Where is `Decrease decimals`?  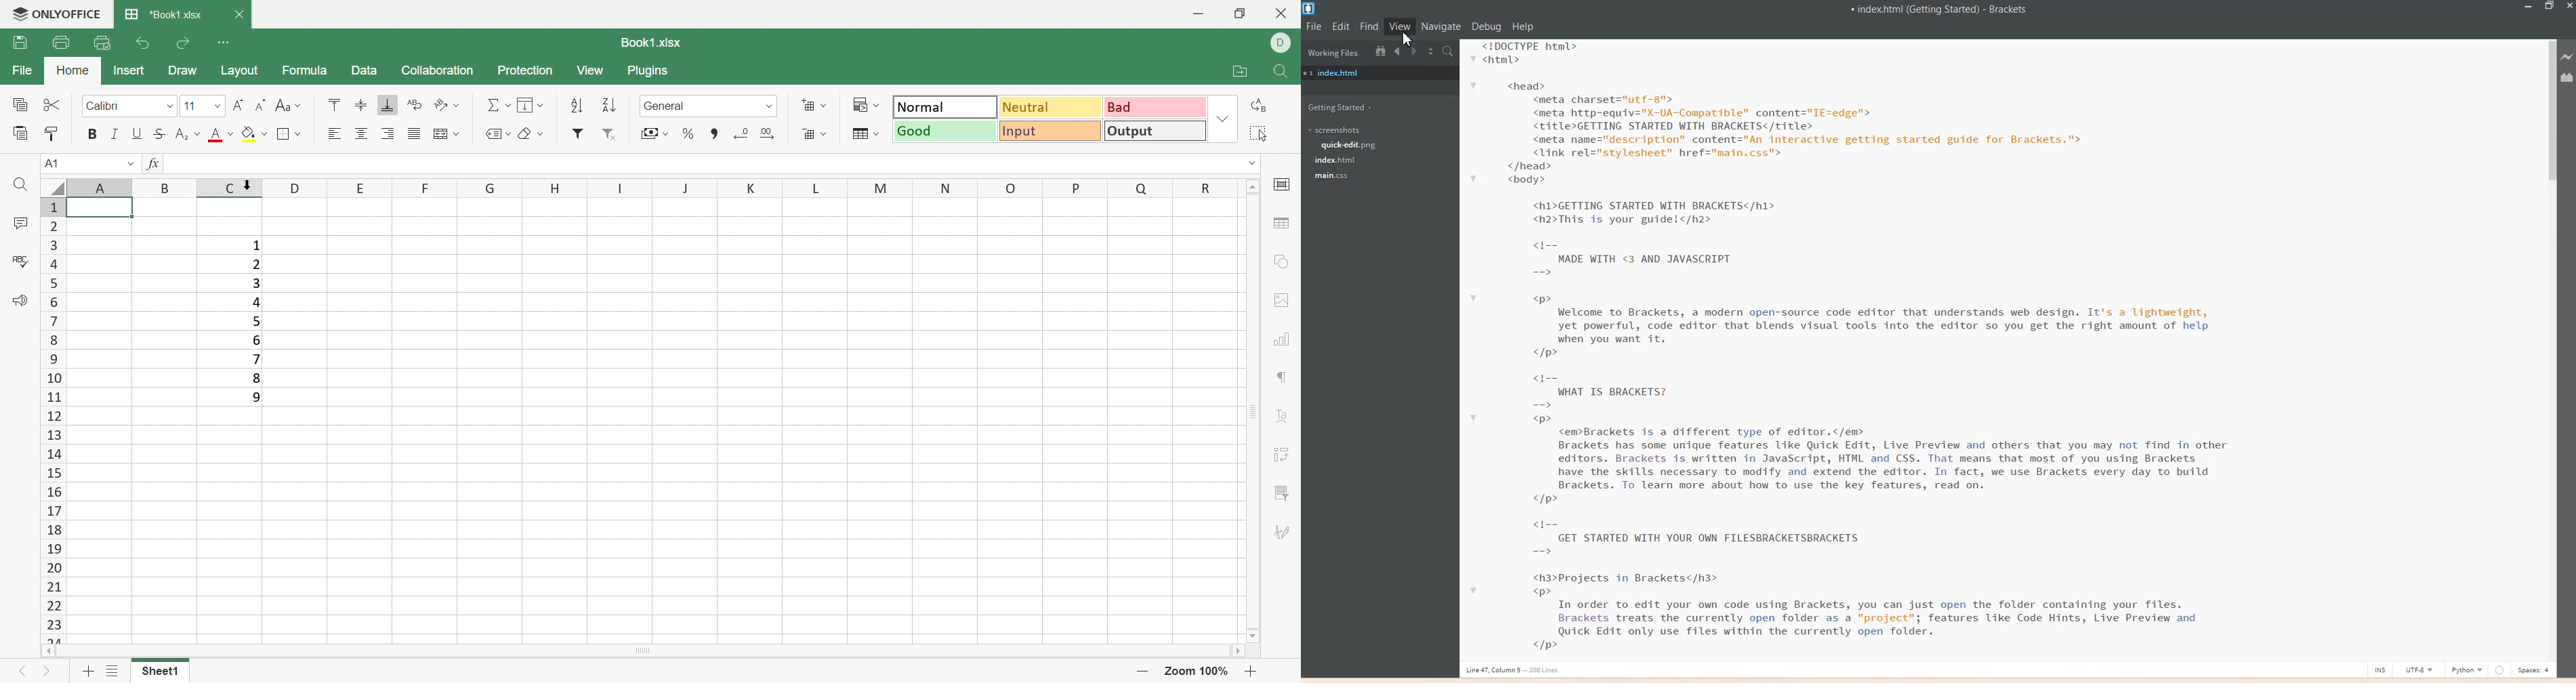
Decrease decimals is located at coordinates (743, 135).